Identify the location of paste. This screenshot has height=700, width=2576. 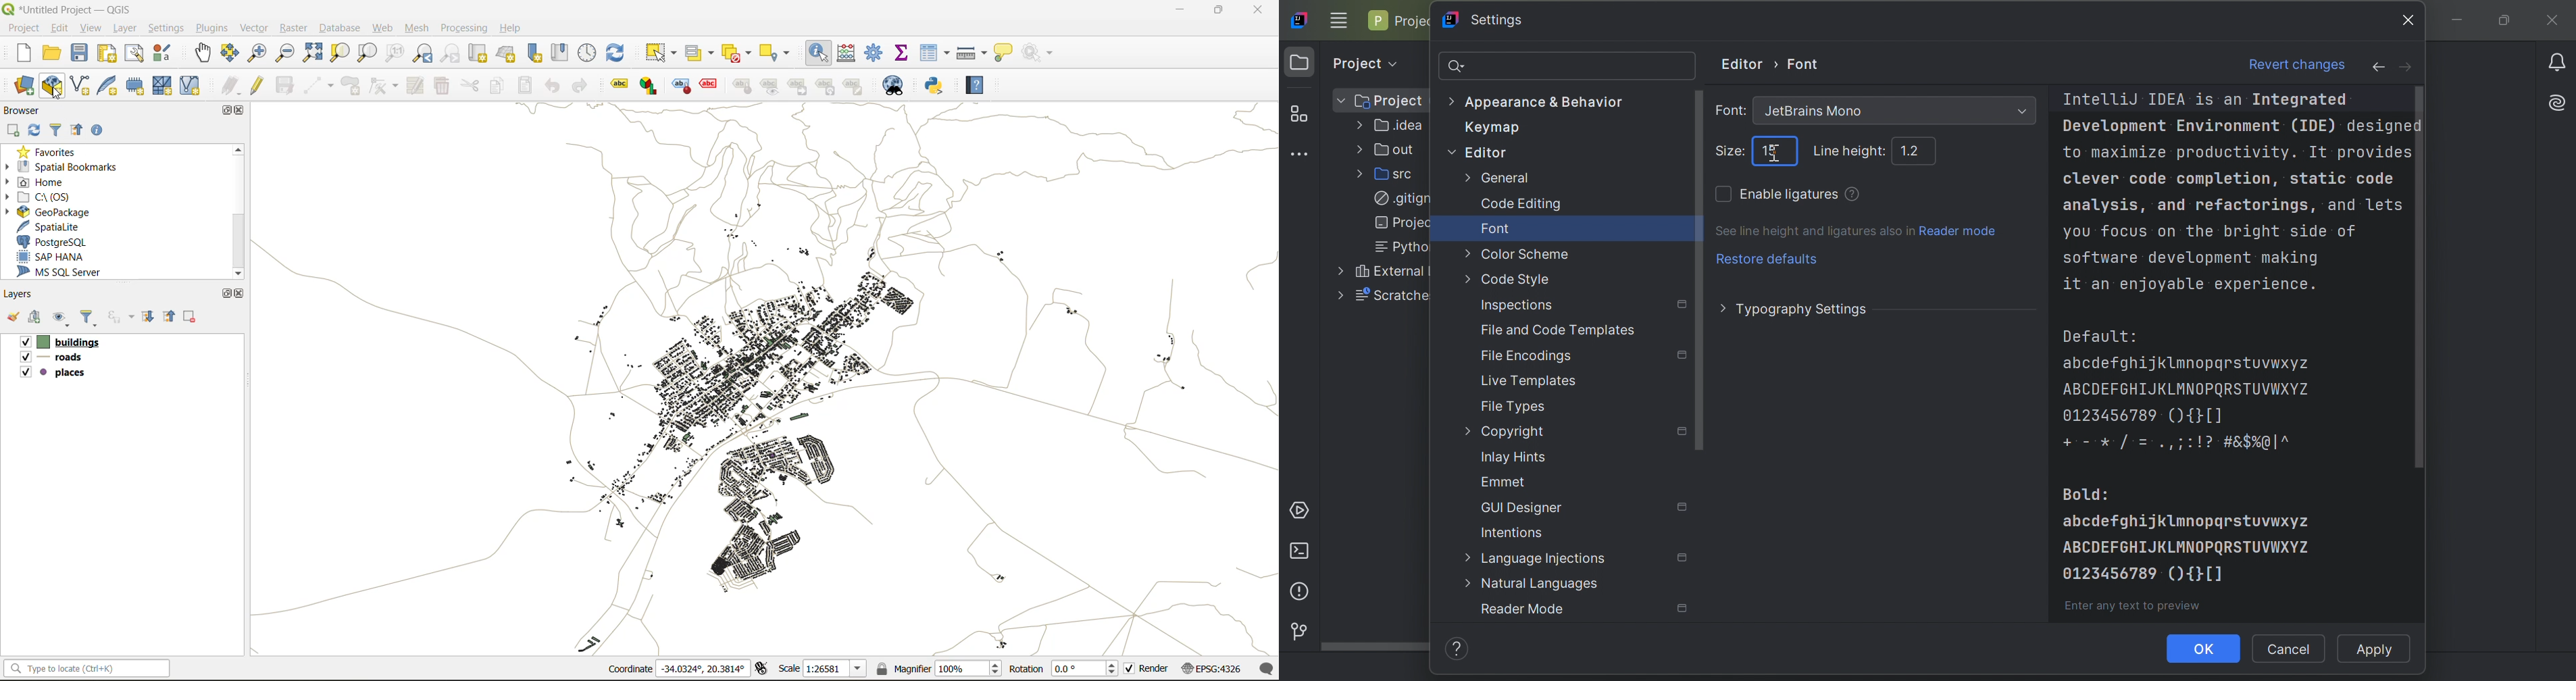
(526, 84).